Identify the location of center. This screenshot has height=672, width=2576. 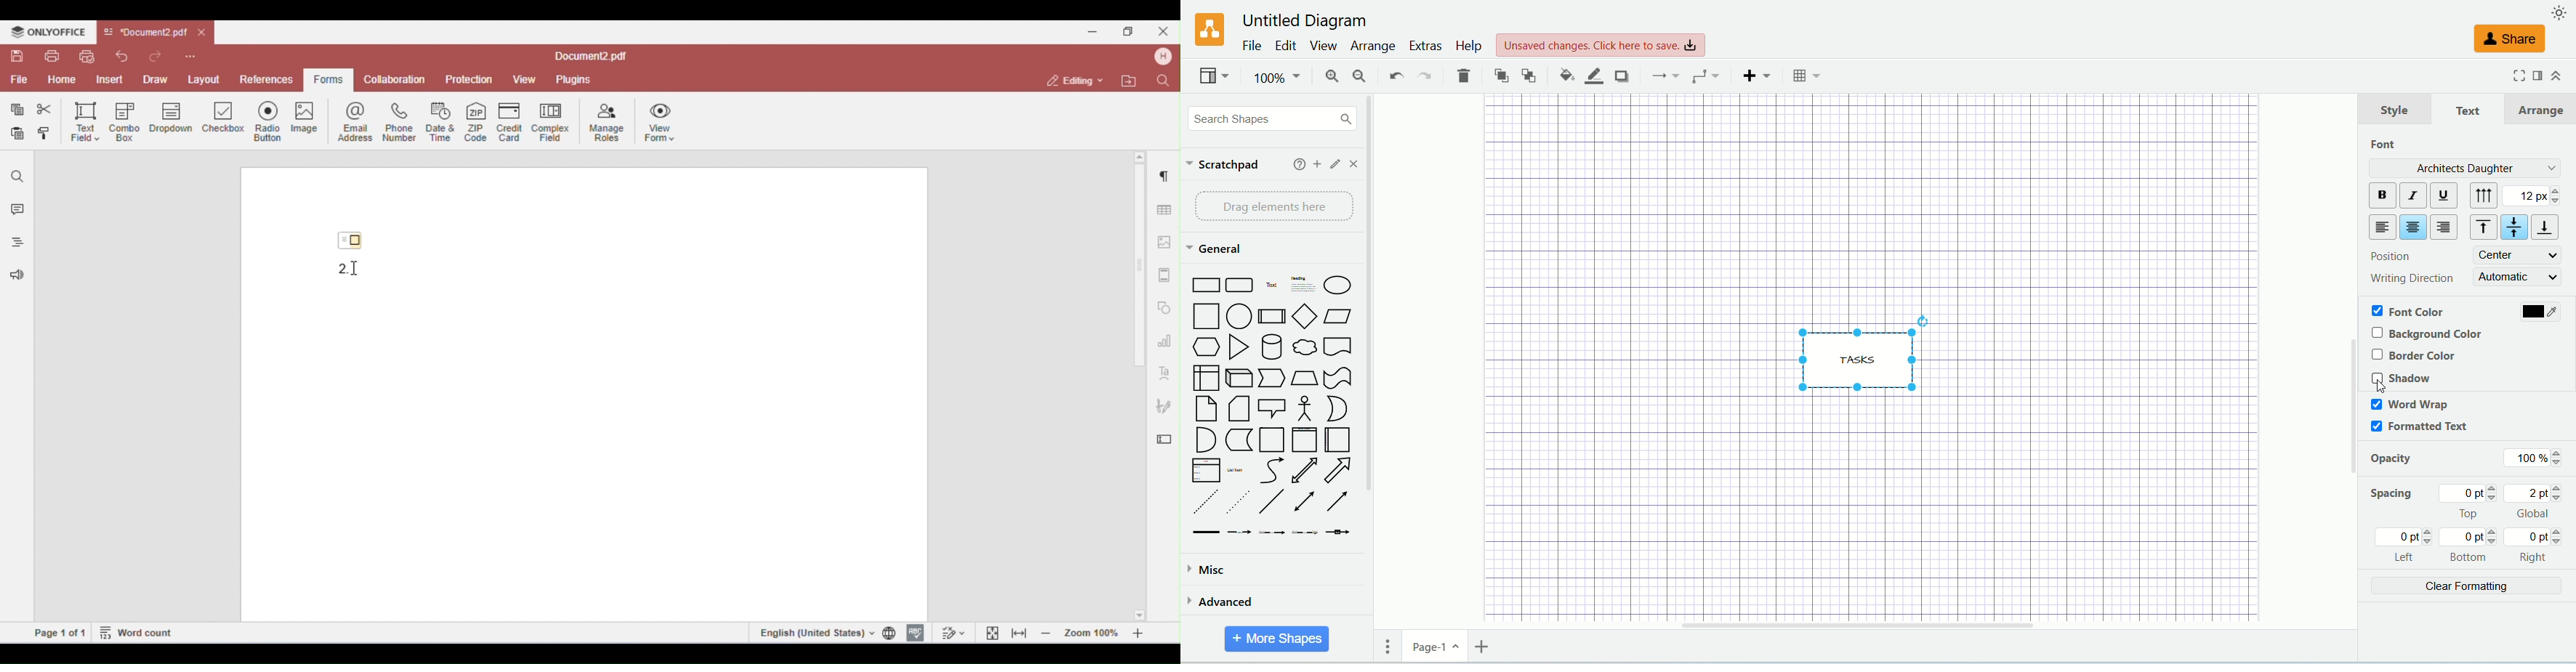
(2413, 228).